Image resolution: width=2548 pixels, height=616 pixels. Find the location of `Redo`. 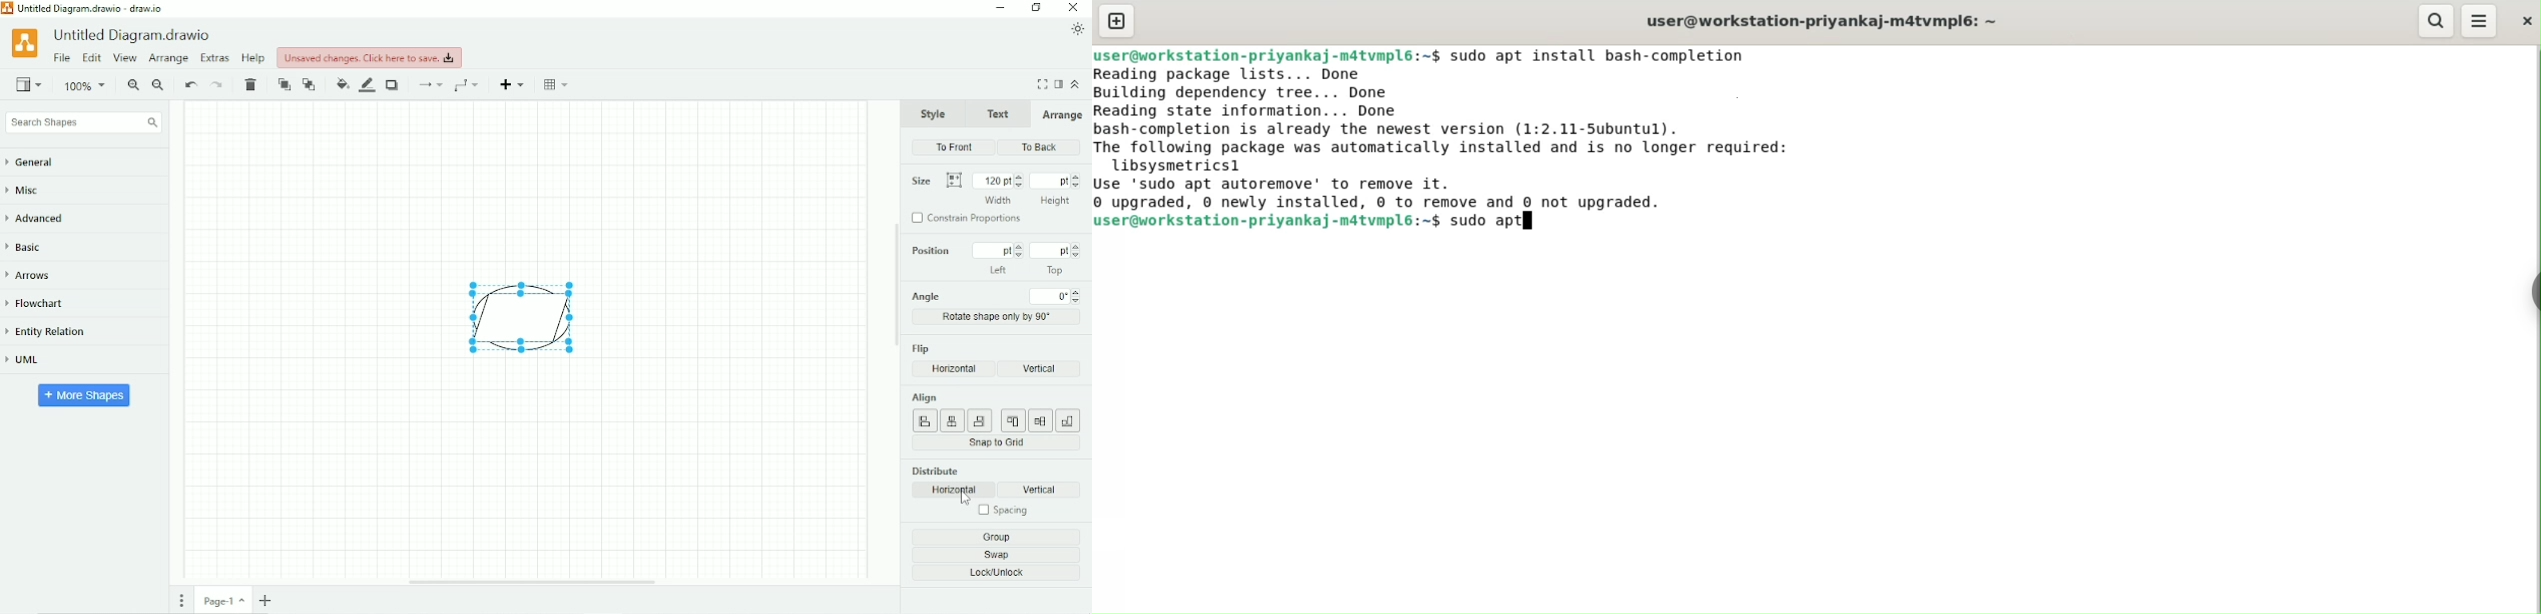

Redo is located at coordinates (218, 85).